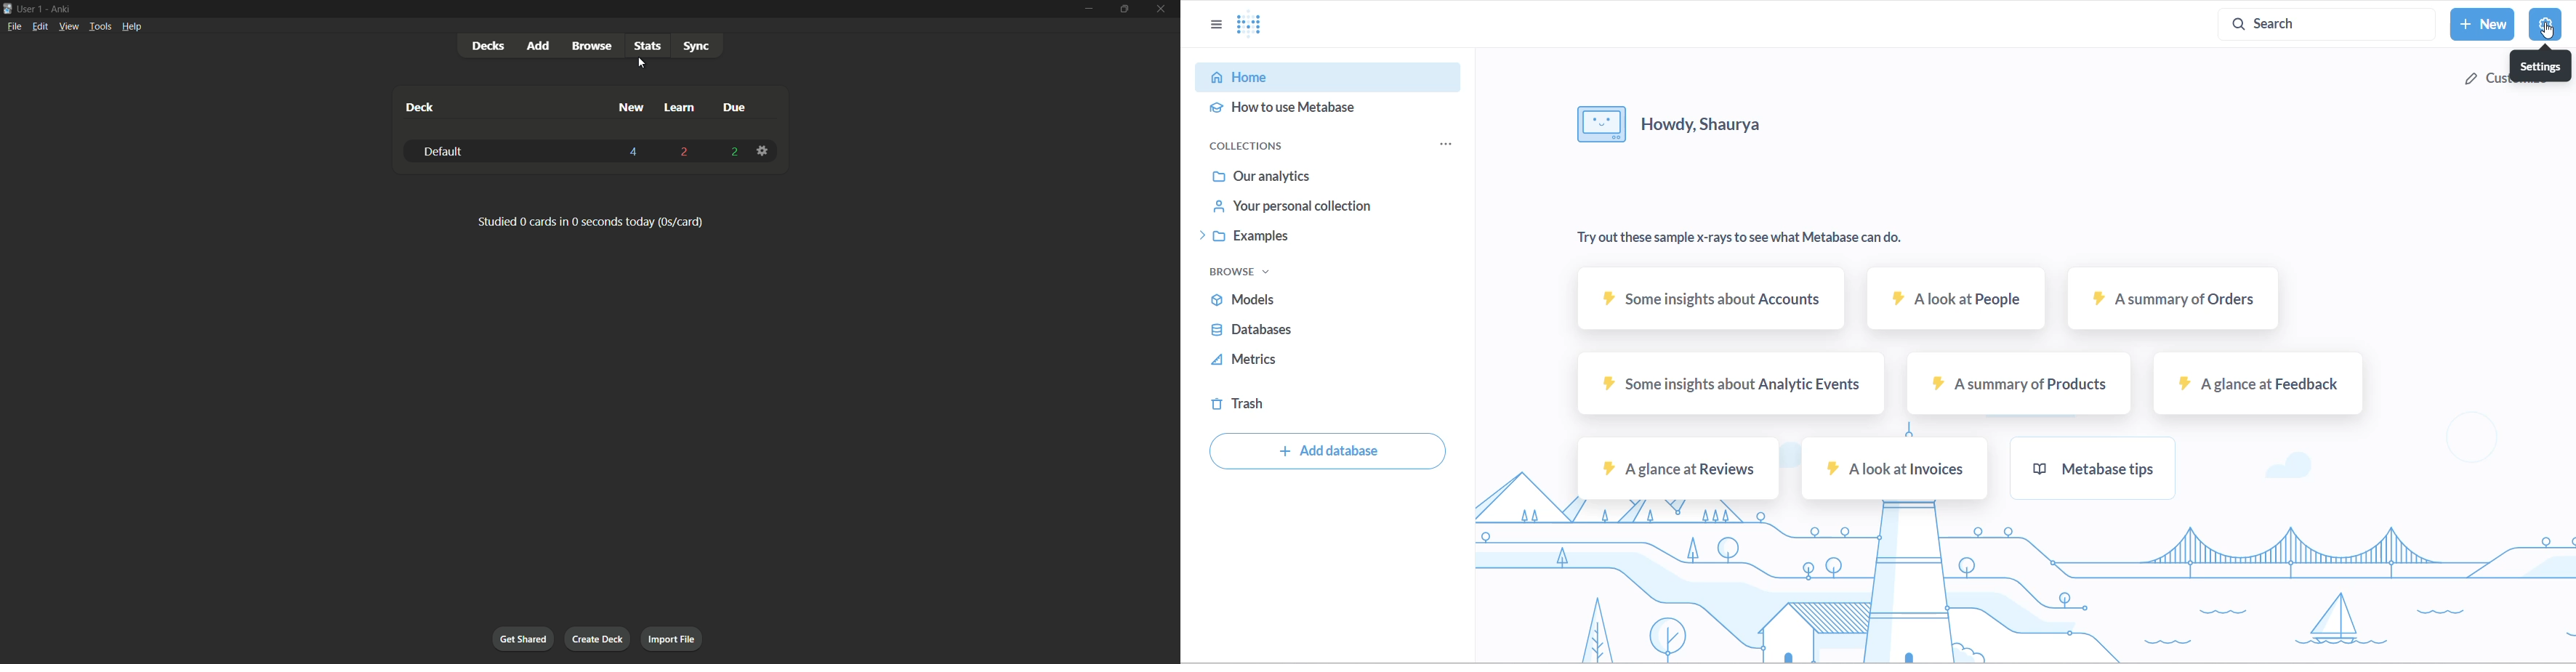 Image resolution: width=2576 pixels, height=672 pixels. Describe the element at coordinates (2550, 28) in the screenshot. I see `cursor` at that location.